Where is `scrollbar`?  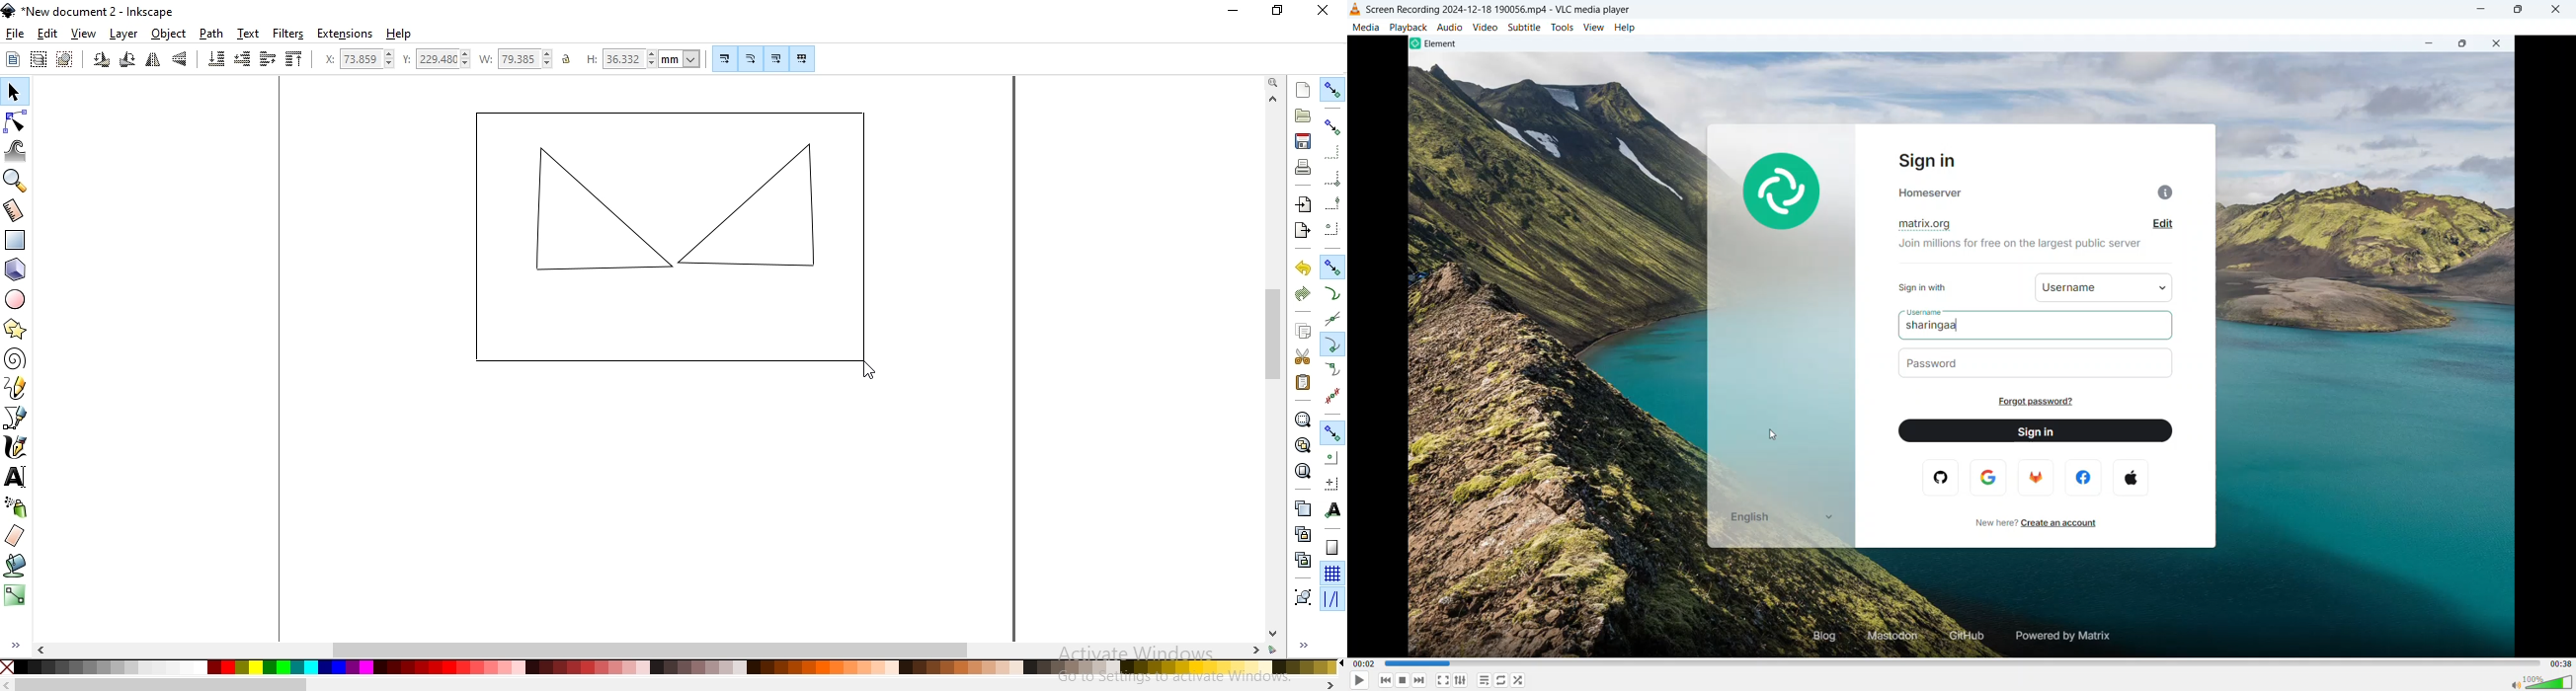 scrollbar is located at coordinates (680, 684).